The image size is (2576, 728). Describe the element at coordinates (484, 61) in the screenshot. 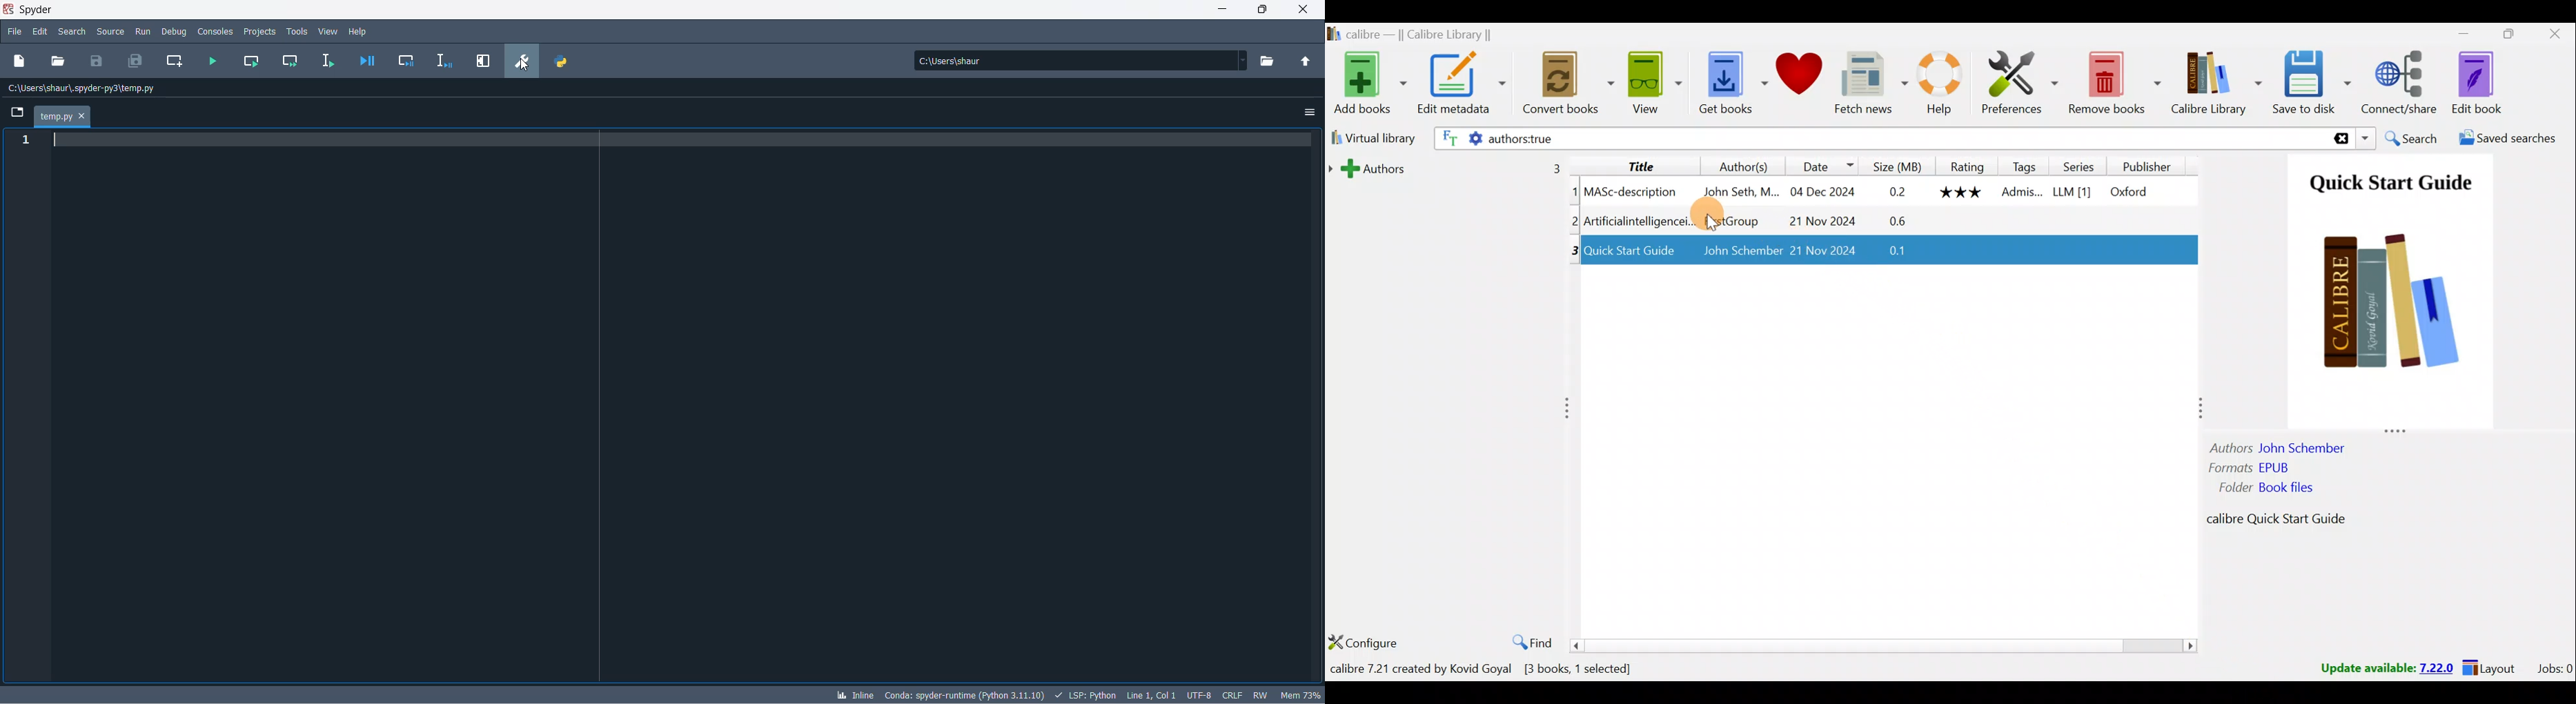

I see `maximize current pane` at that location.